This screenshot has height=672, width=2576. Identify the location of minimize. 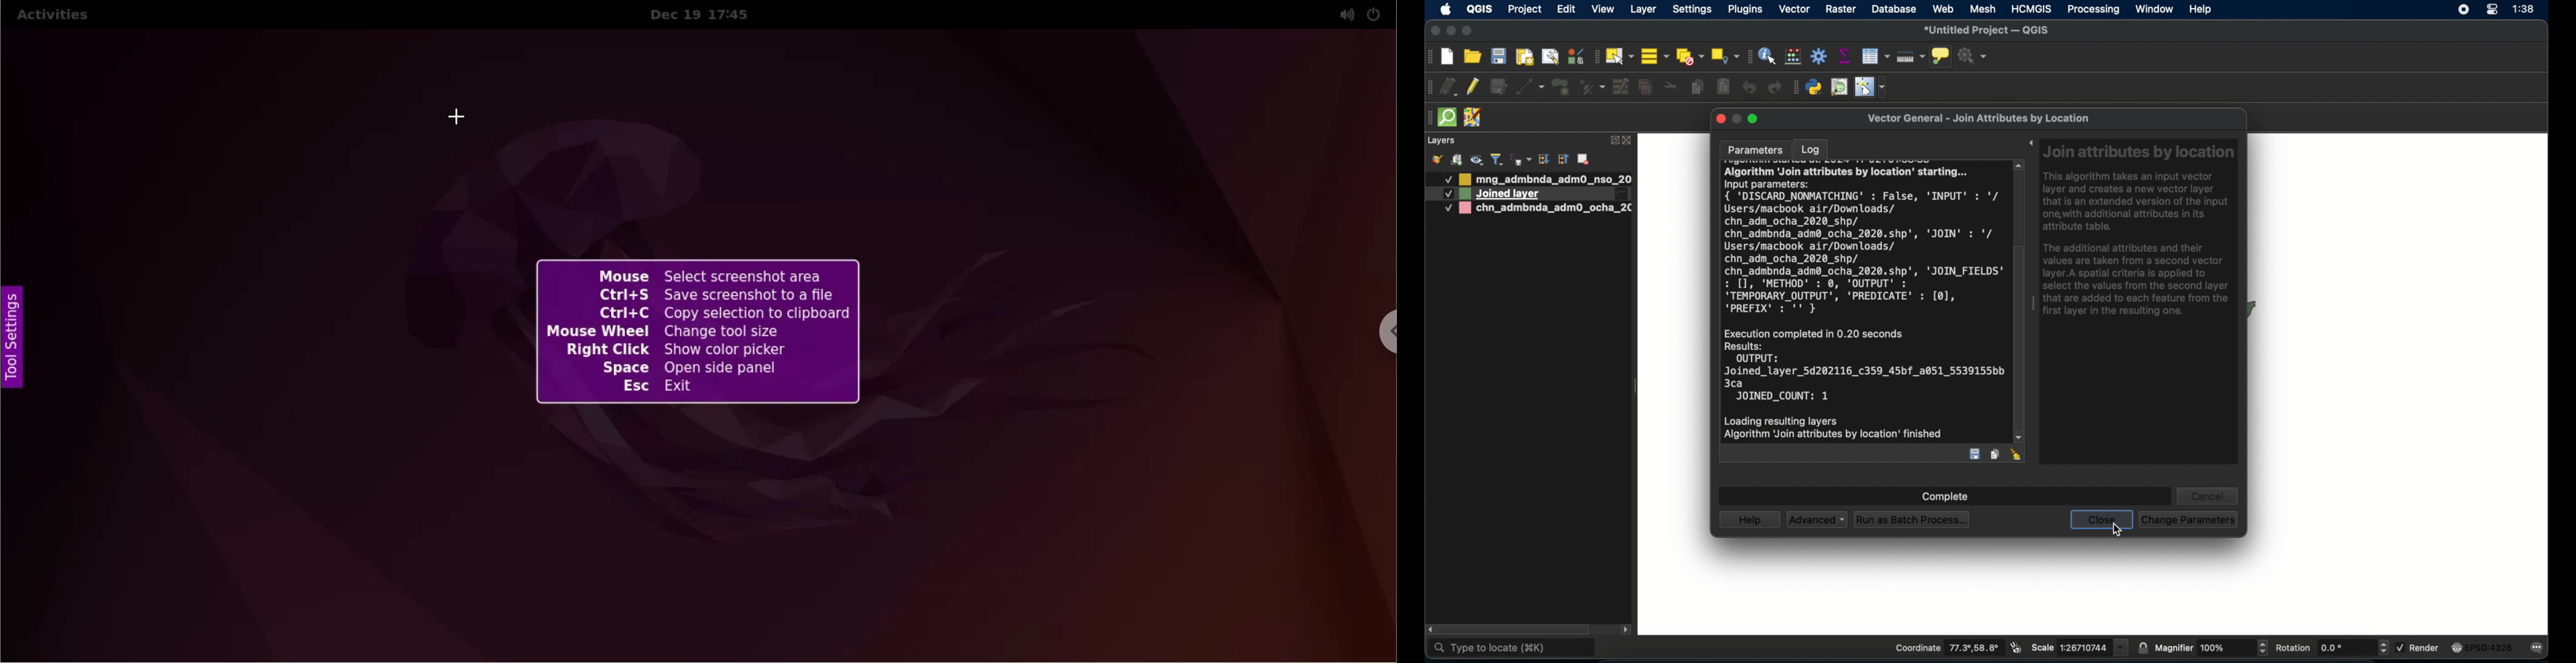
(1451, 31).